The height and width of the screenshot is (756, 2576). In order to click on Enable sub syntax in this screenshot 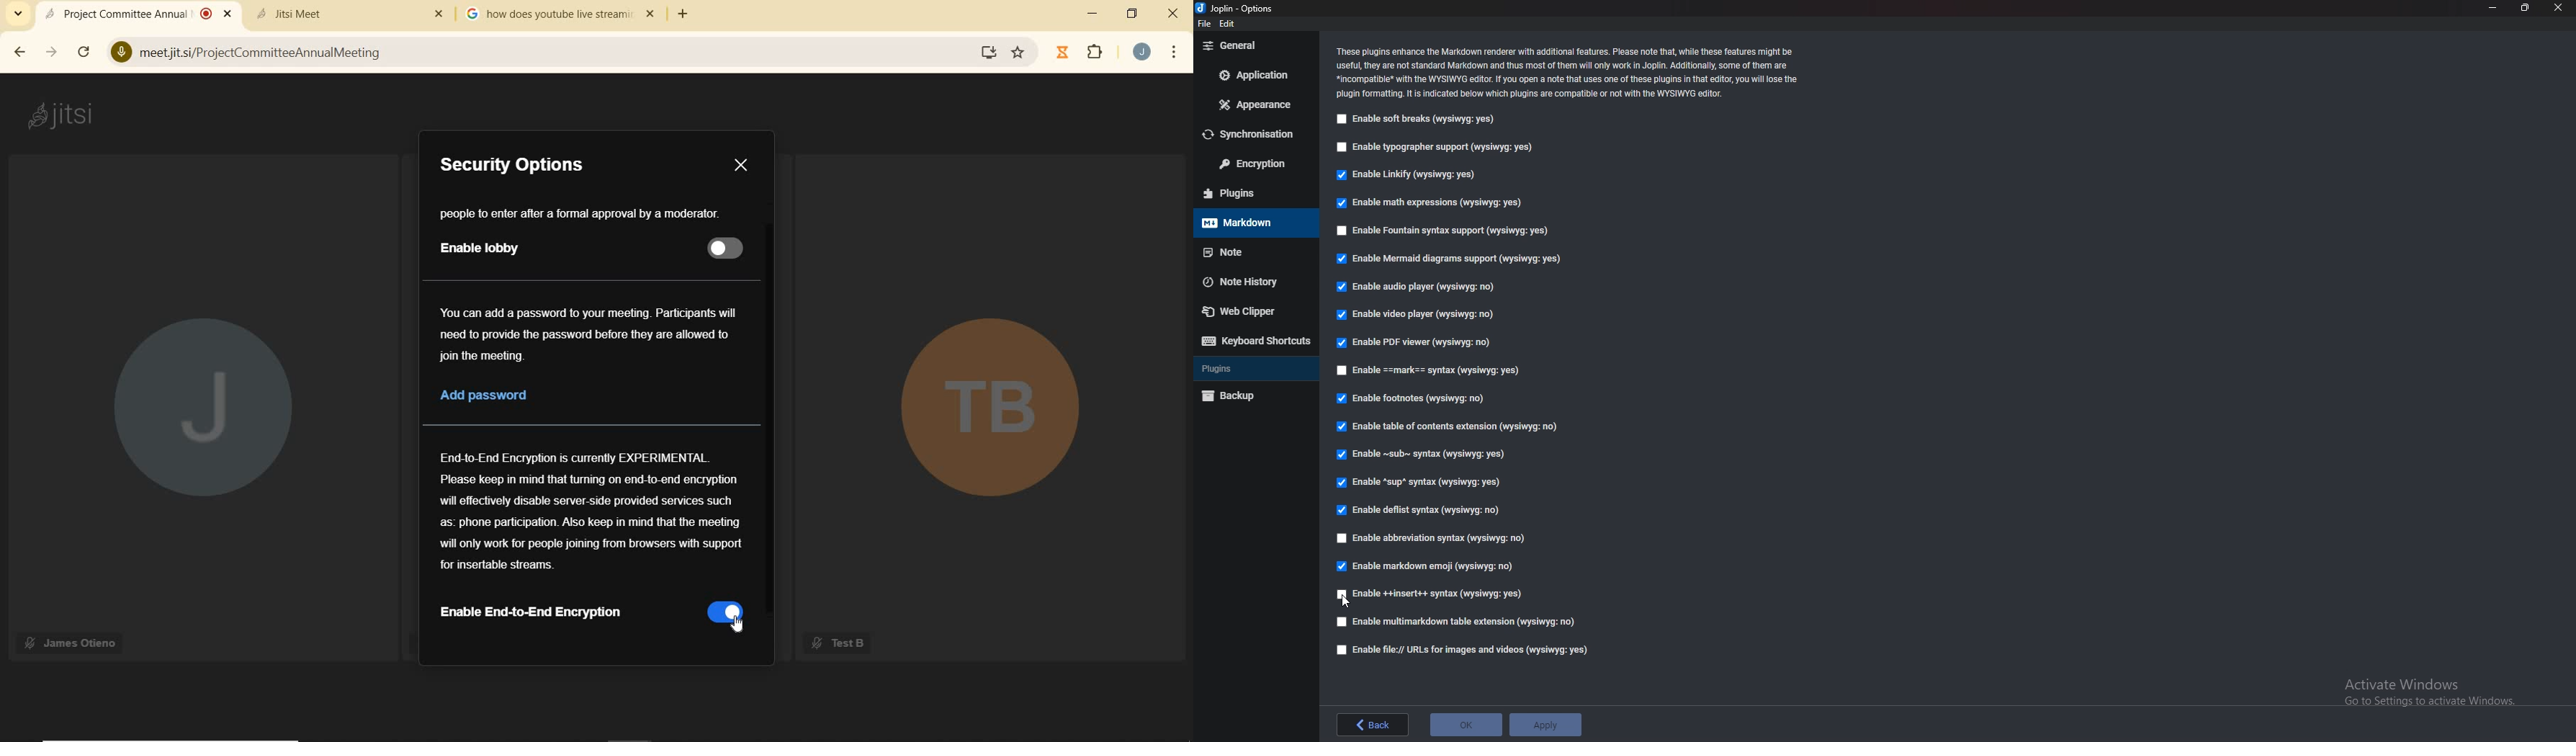, I will do `click(1417, 457)`.